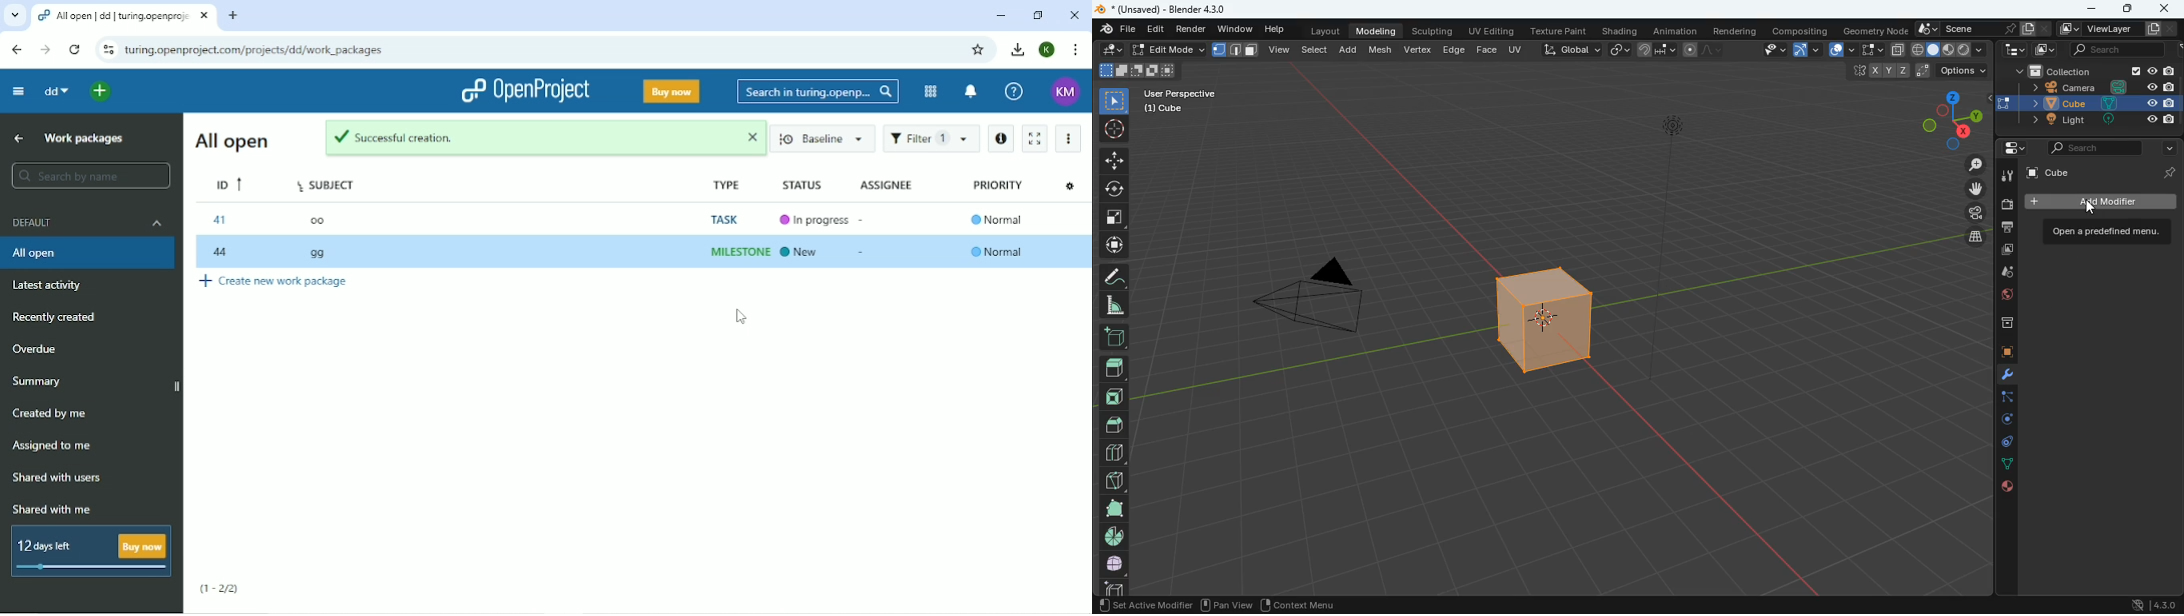  What do you see at coordinates (1117, 339) in the screenshot?
I see `add` at bounding box center [1117, 339].